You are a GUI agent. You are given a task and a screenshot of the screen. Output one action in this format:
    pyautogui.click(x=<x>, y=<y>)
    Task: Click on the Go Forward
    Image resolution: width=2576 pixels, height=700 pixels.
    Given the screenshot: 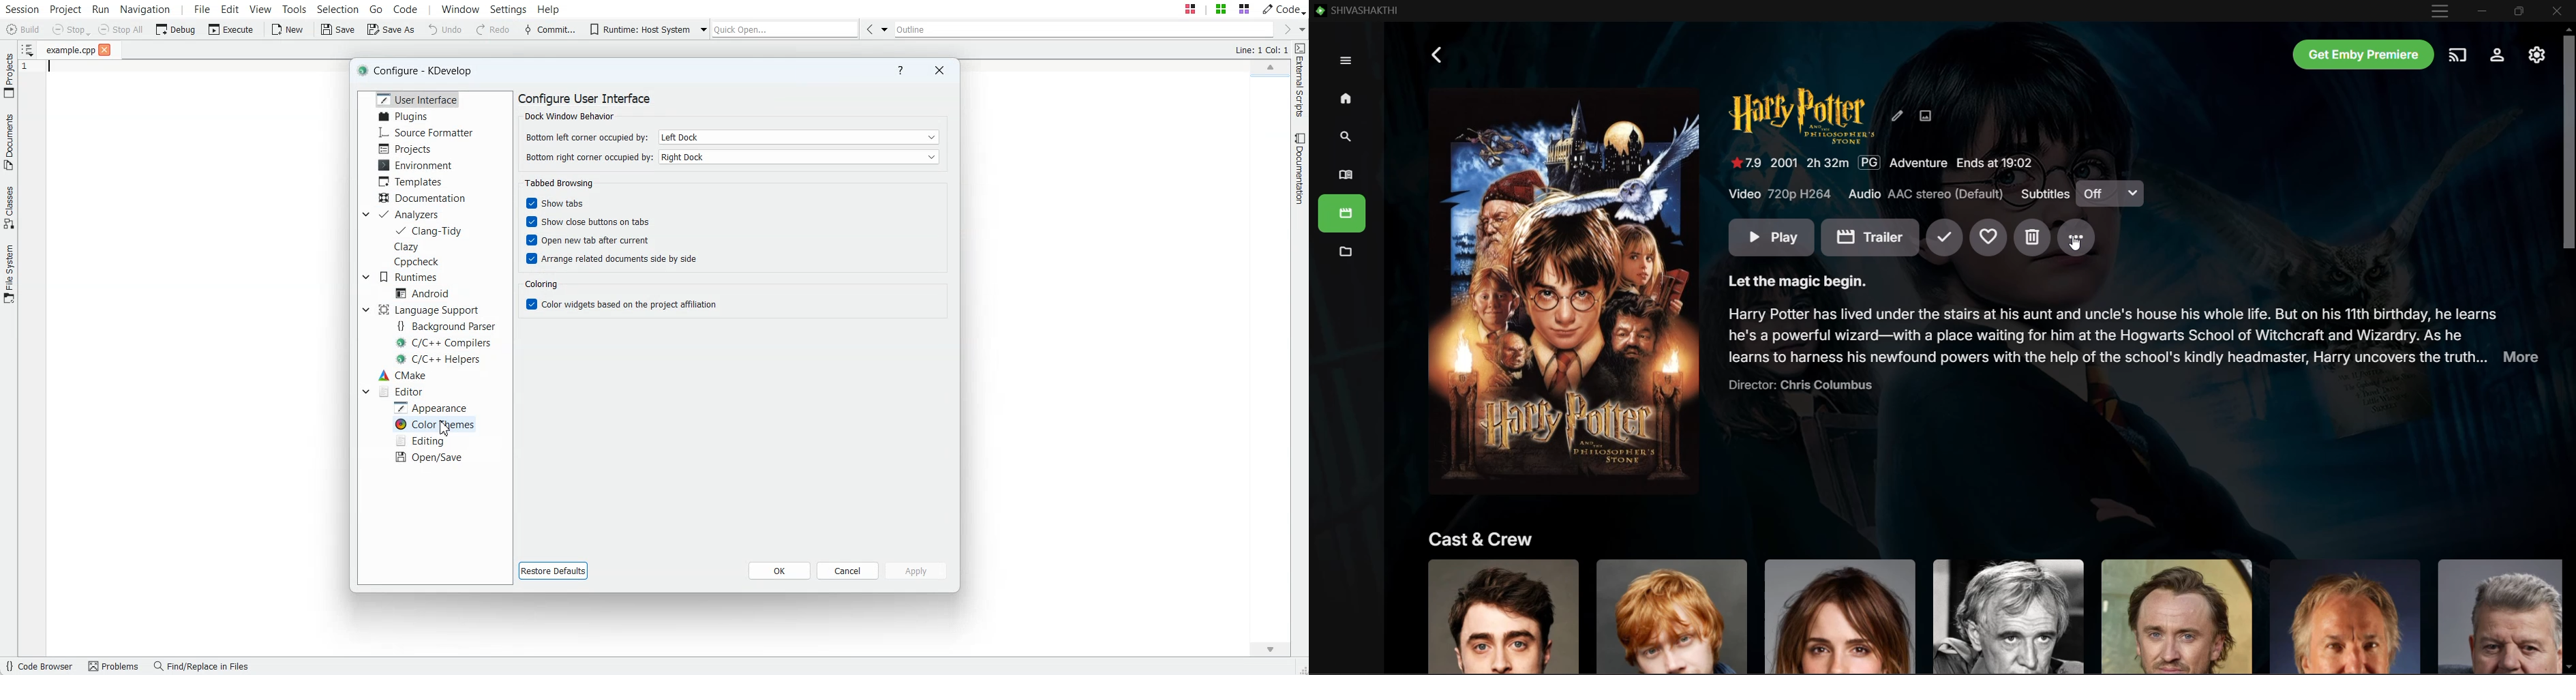 What is the action you would take?
    pyautogui.click(x=1284, y=30)
    